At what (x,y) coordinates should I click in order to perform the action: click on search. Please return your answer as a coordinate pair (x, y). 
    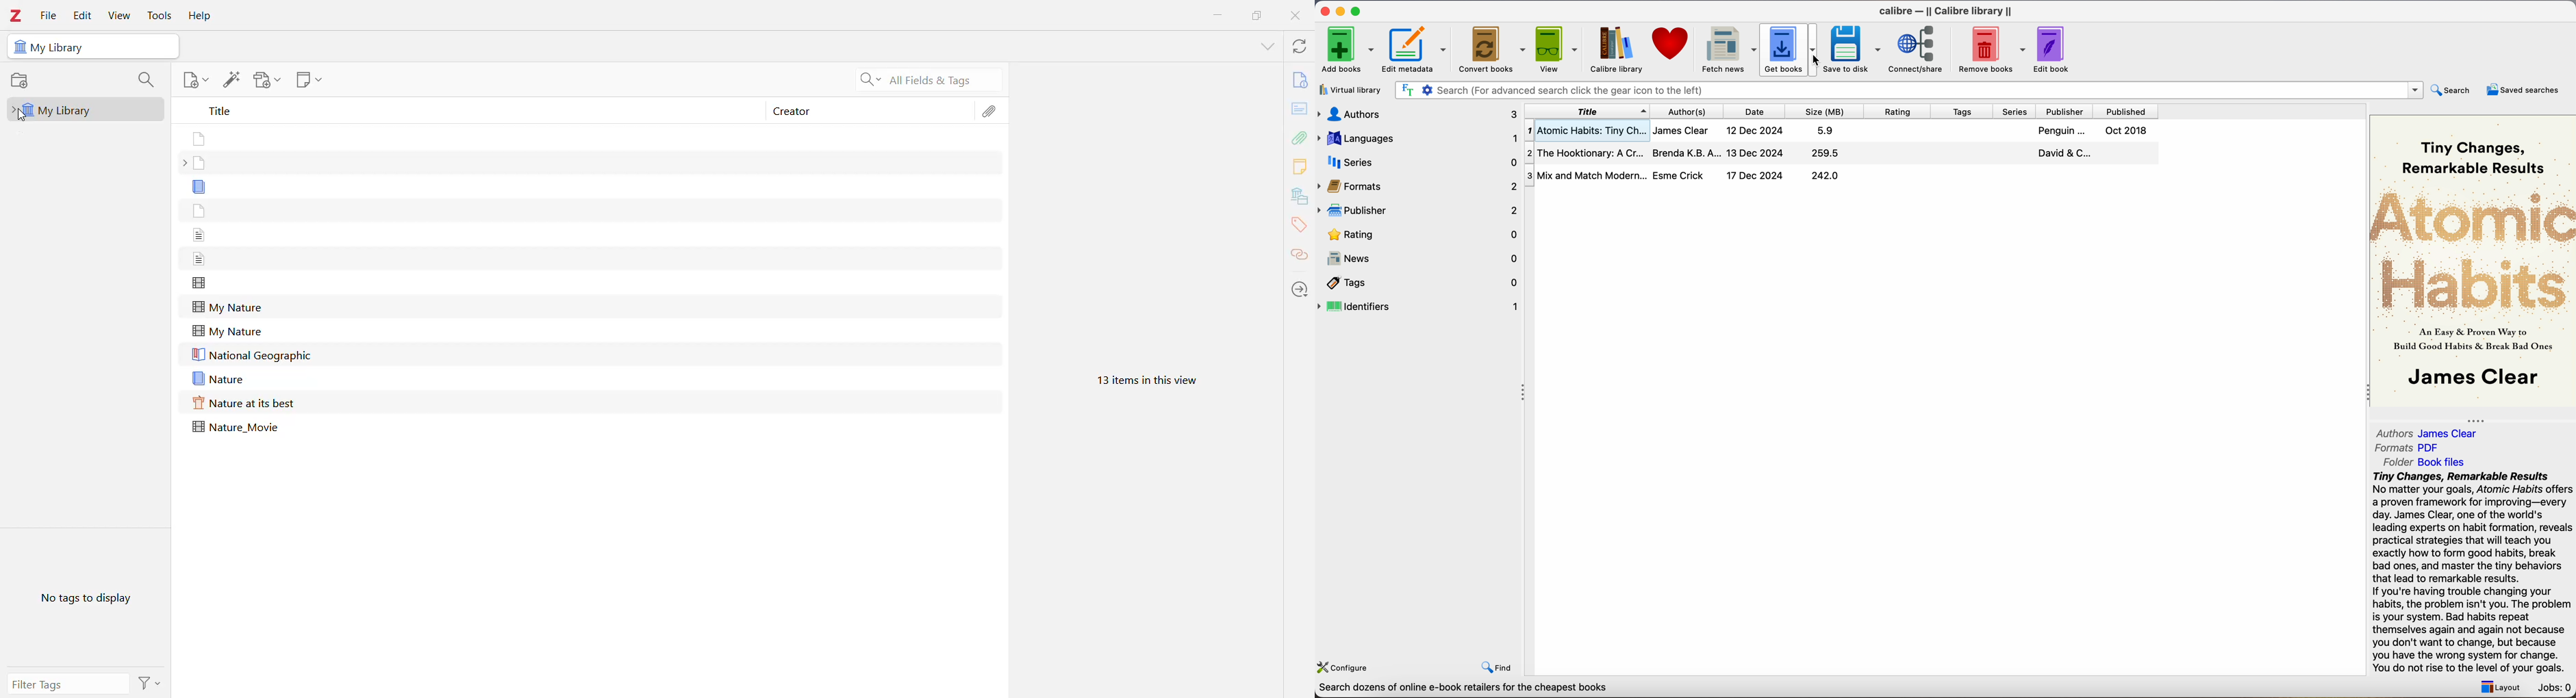
    Looking at the image, I should click on (2452, 90).